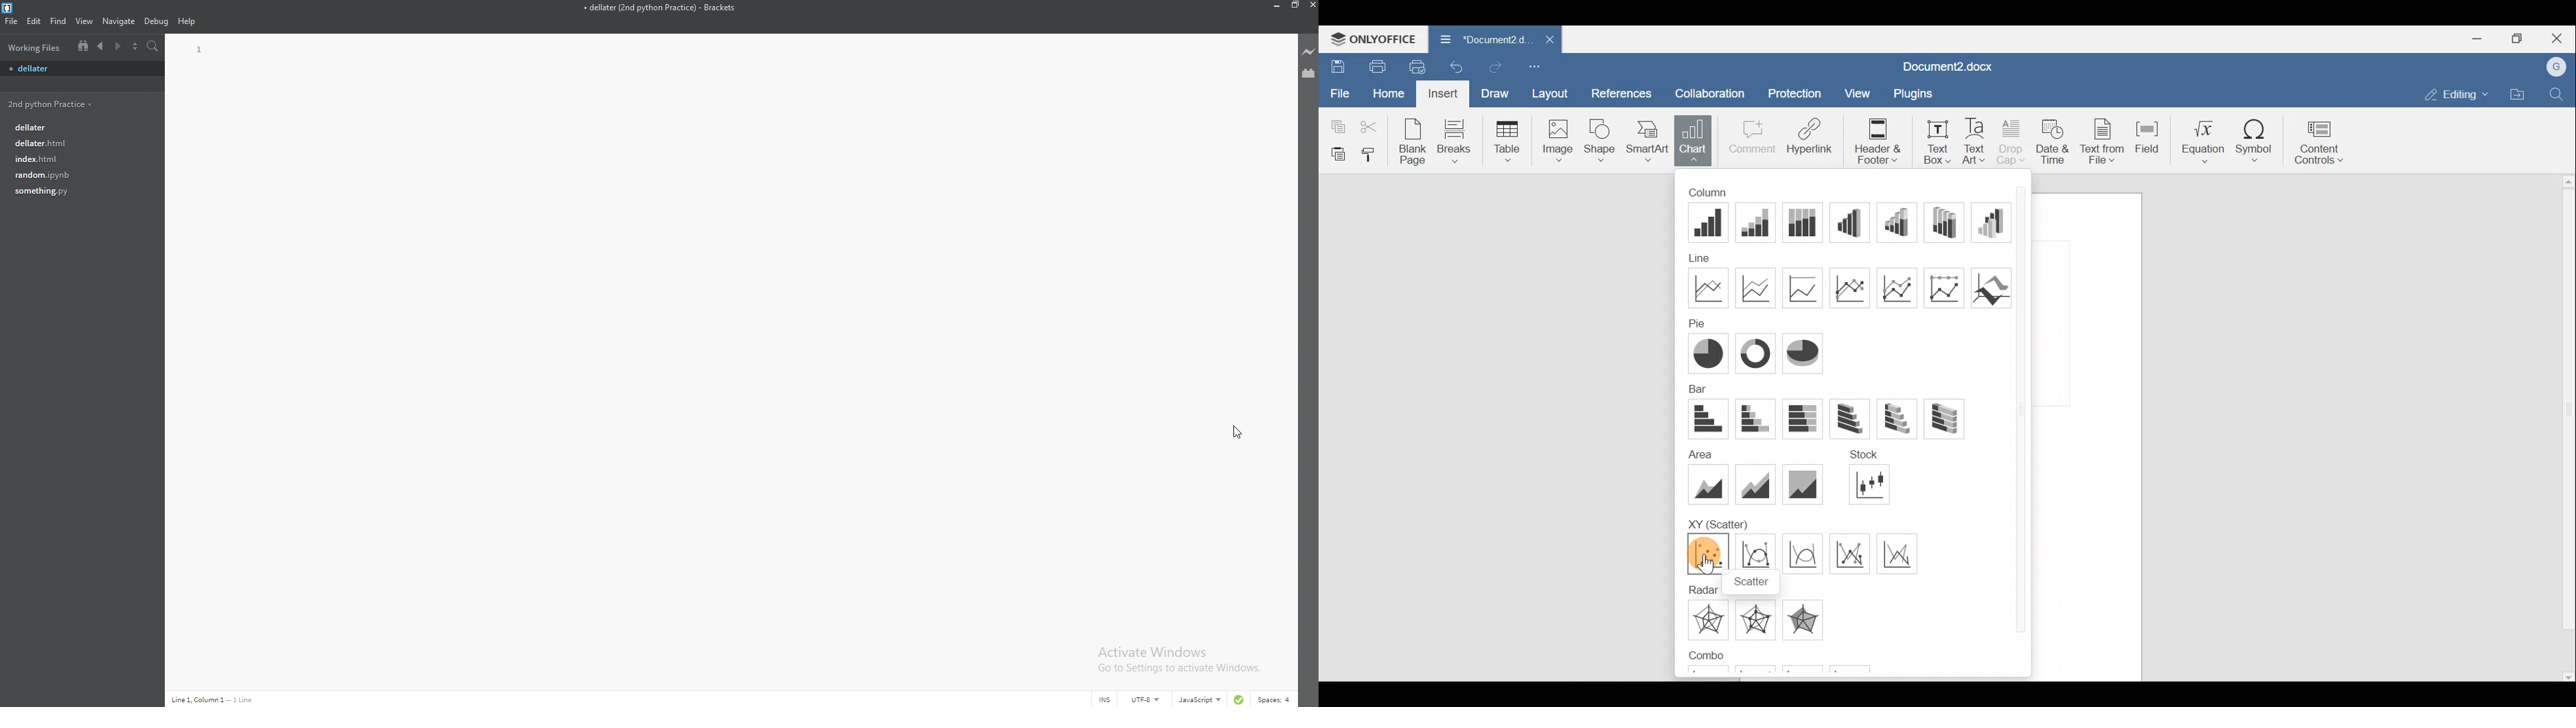 This screenshot has width=2576, height=728. What do you see at coordinates (1145, 701) in the screenshot?
I see `encoding` at bounding box center [1145, 701].